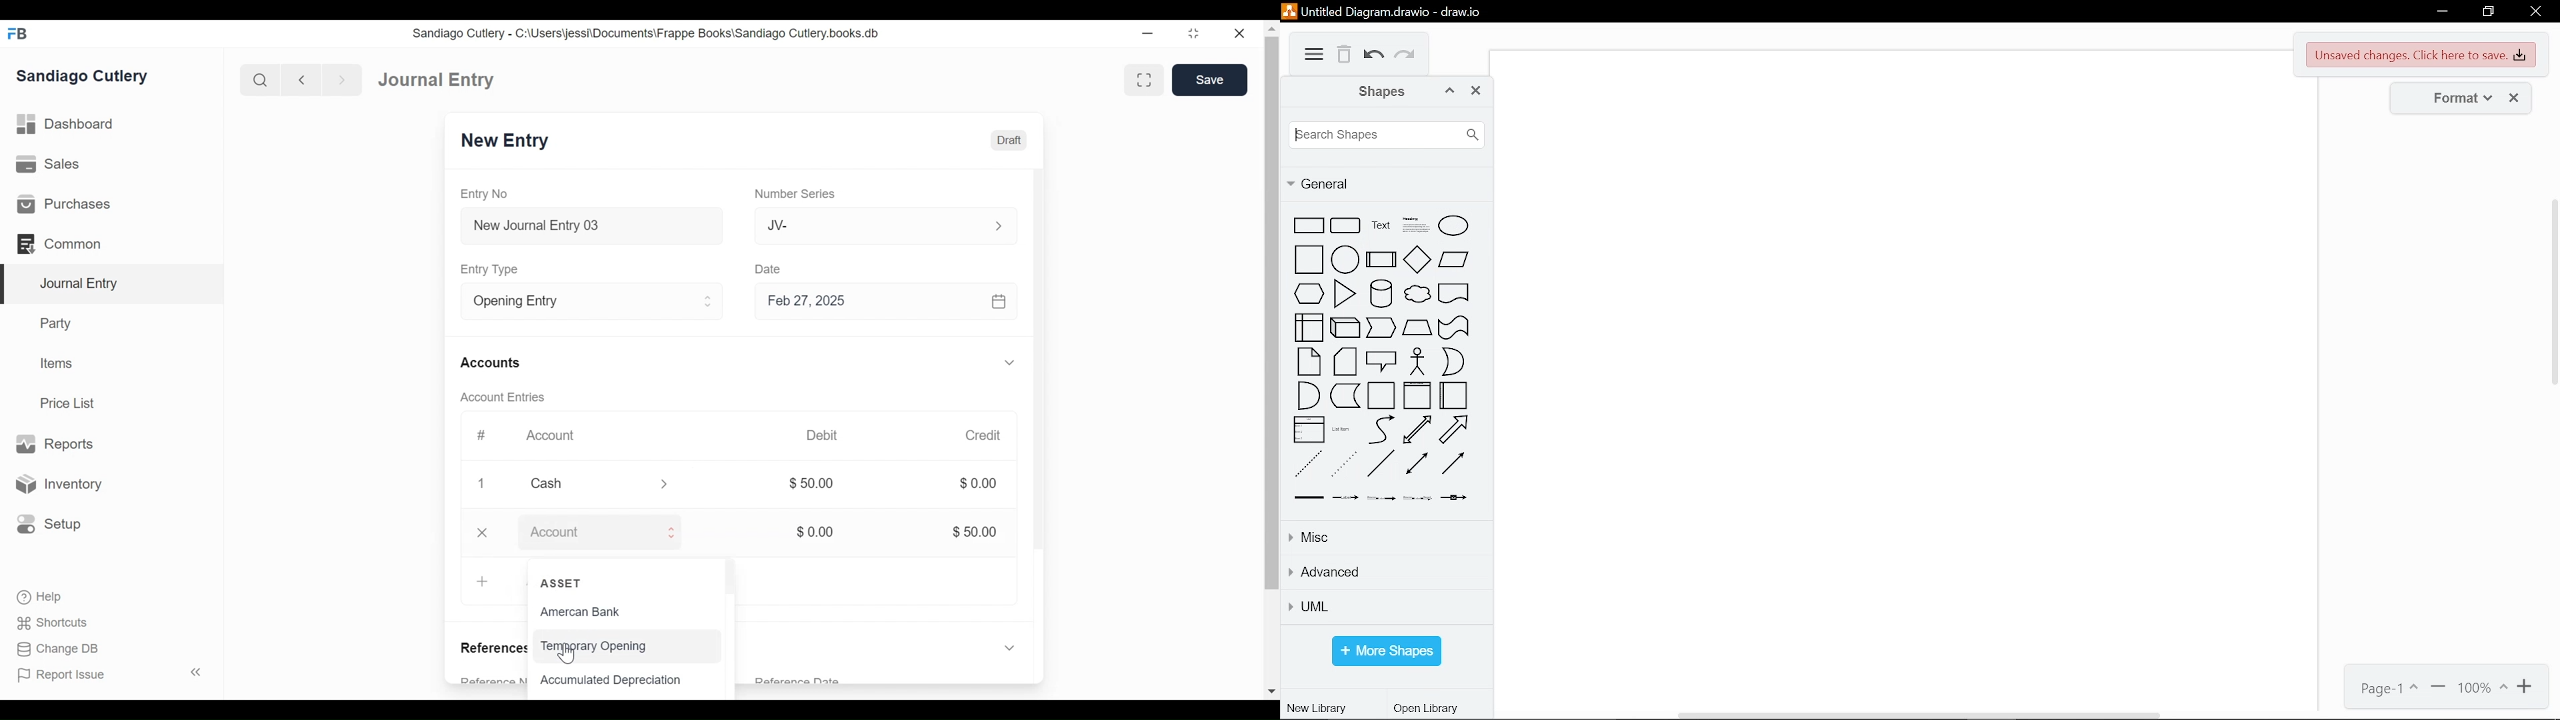 This screenshot has height=728, width=2576. What do you see at coordinates (593, 646) in the screenshot?
I see `Temporary Opening` at bounding box center [593, 646].